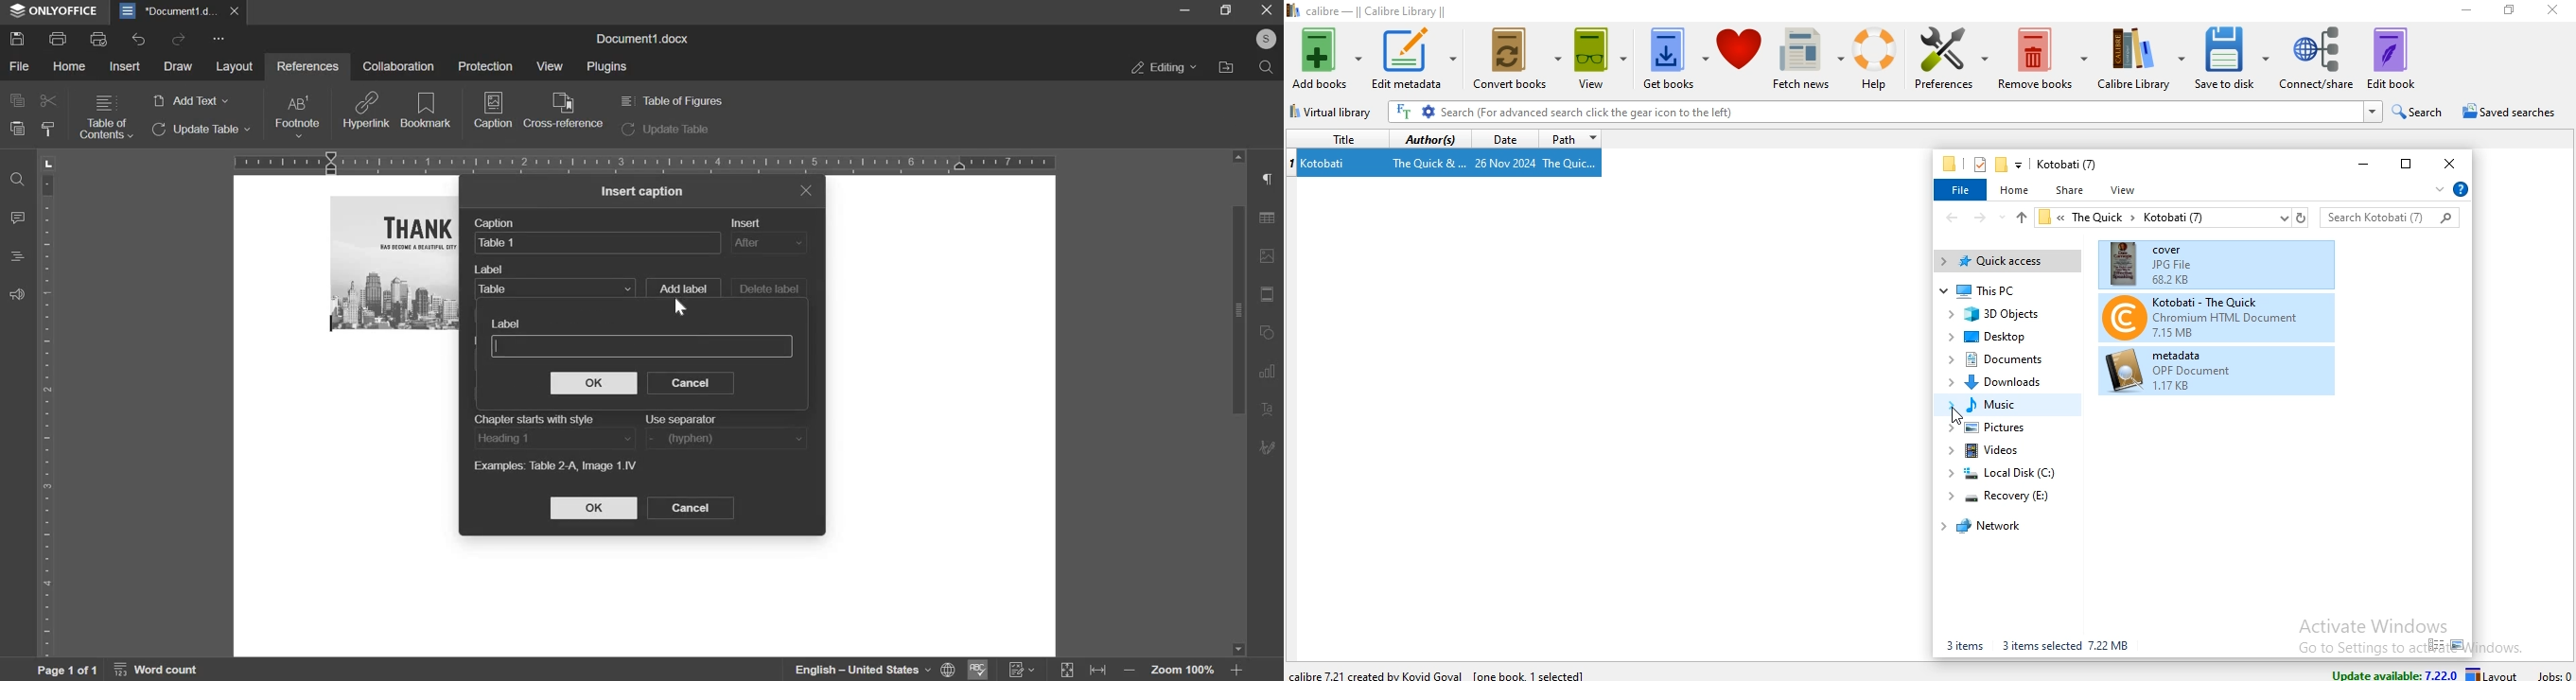 The width and height of the screenshot is (2576, 700). What do you see at coordinates (1739, 58) in the screenshot?
I see `donate to calibre` at bounding box center [1739, 58].